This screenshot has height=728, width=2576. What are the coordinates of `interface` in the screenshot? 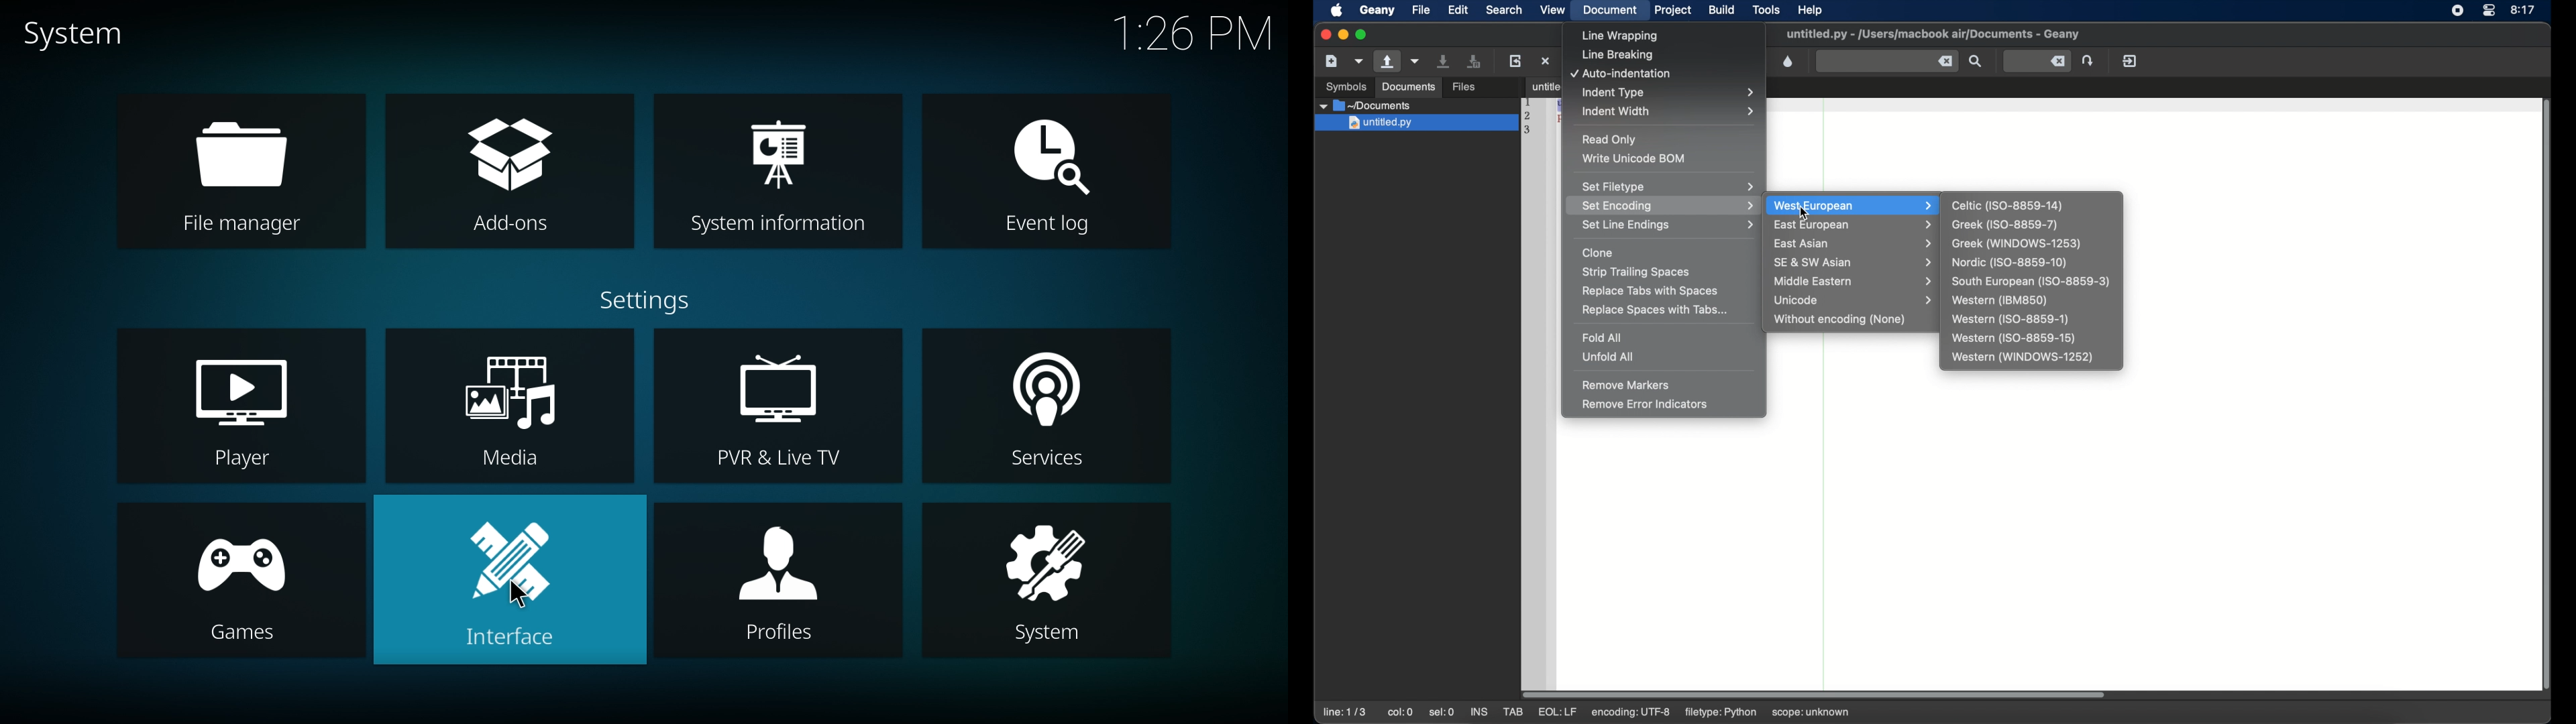 It's located at (509, 580).